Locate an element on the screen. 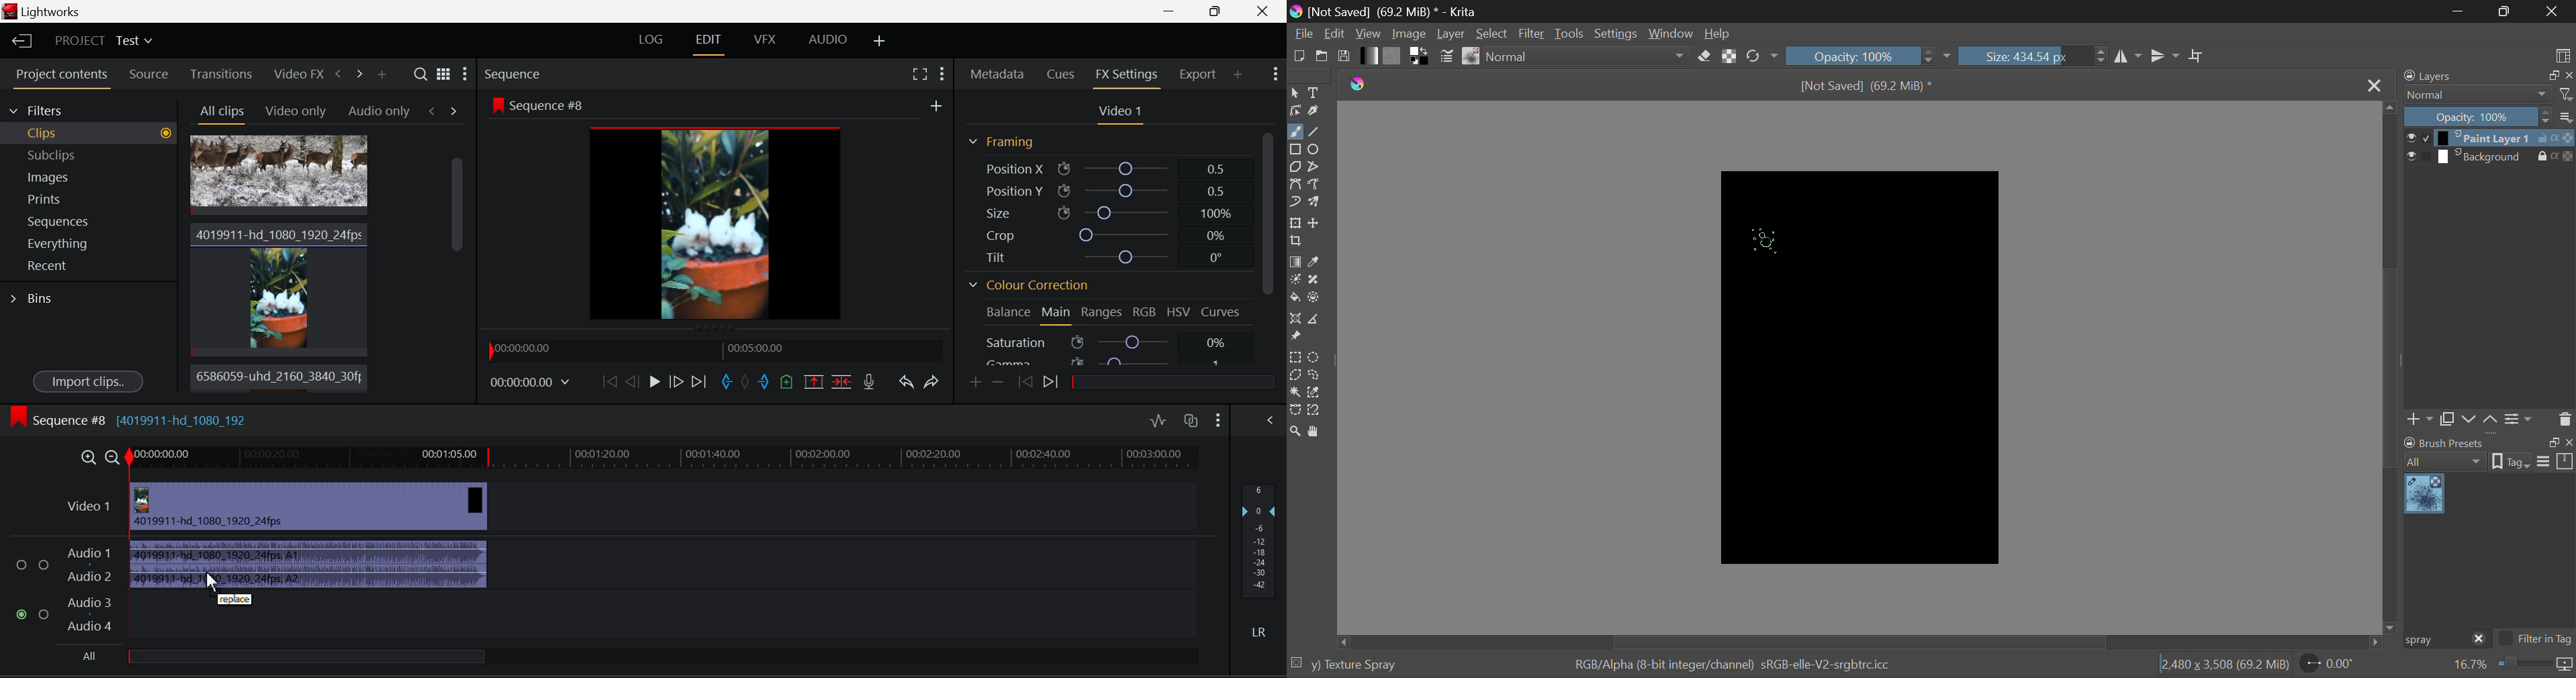  Remove all marks is located at coordinates (747, 382).